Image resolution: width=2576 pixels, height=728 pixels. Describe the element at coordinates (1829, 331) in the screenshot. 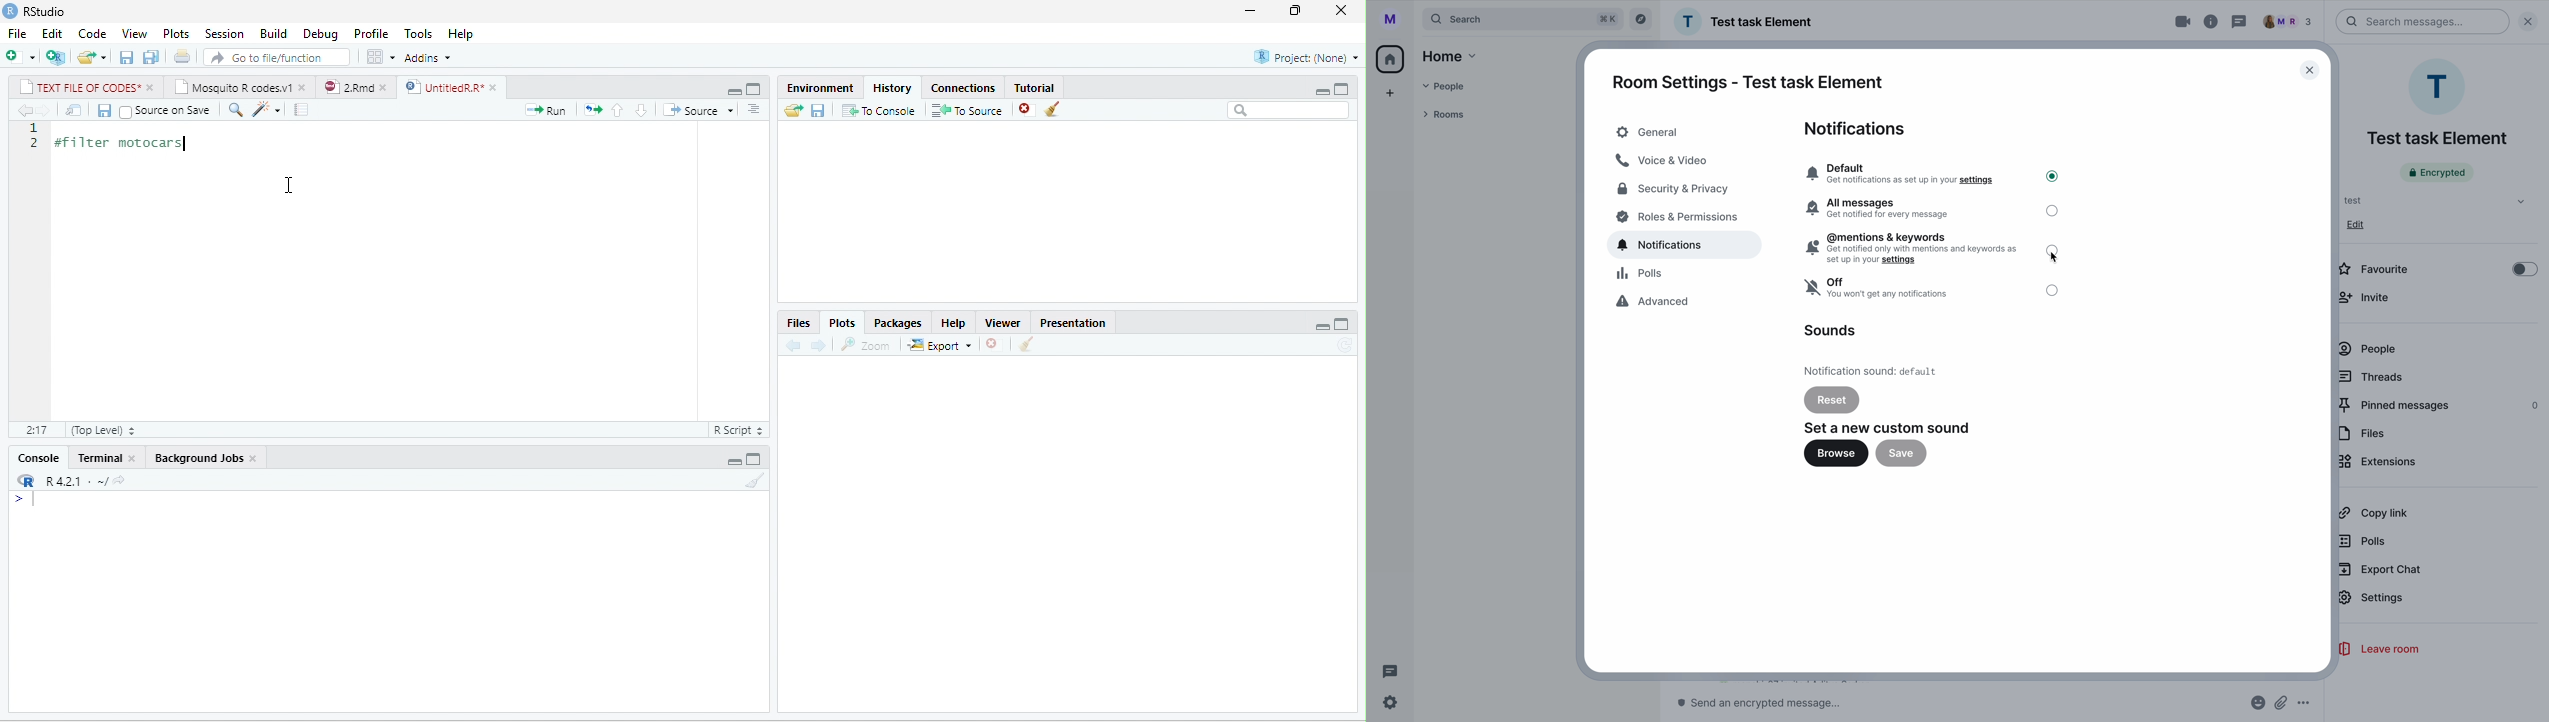

I see `sound` at that location.